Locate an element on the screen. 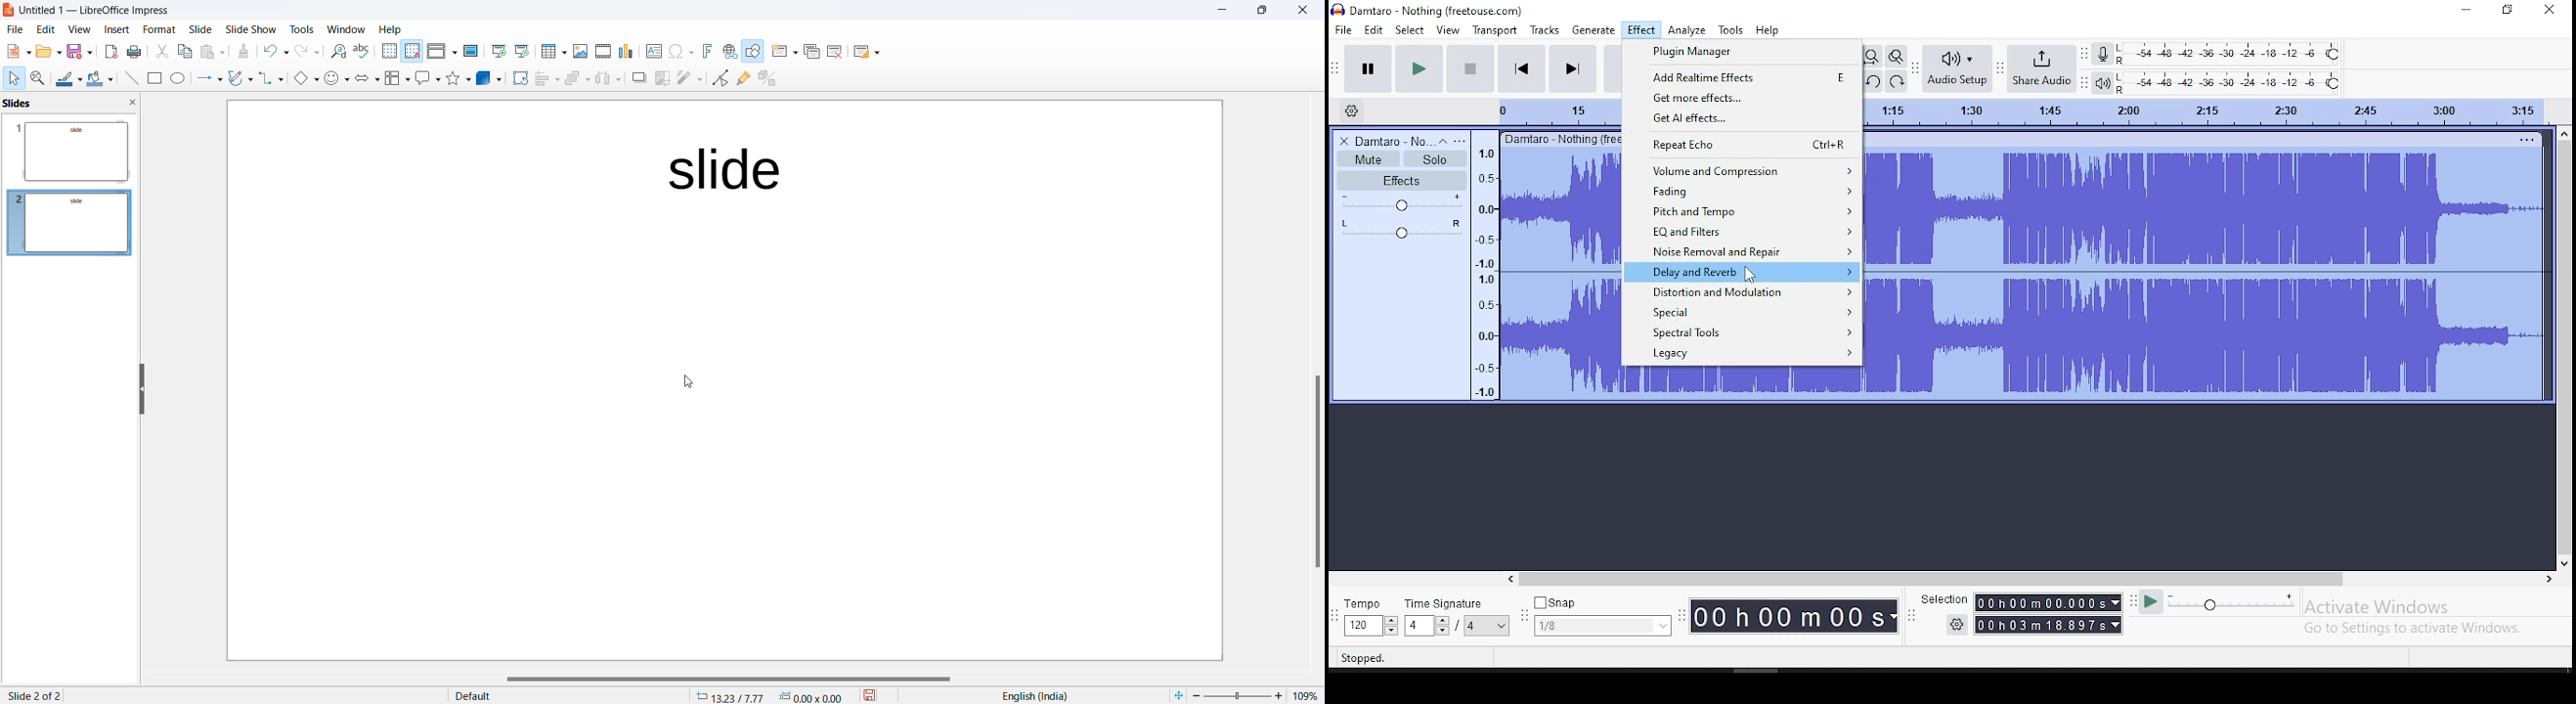 Image resolution: width=2576 pixels, height=728 pixels. view is located at coordinates (77, 30).